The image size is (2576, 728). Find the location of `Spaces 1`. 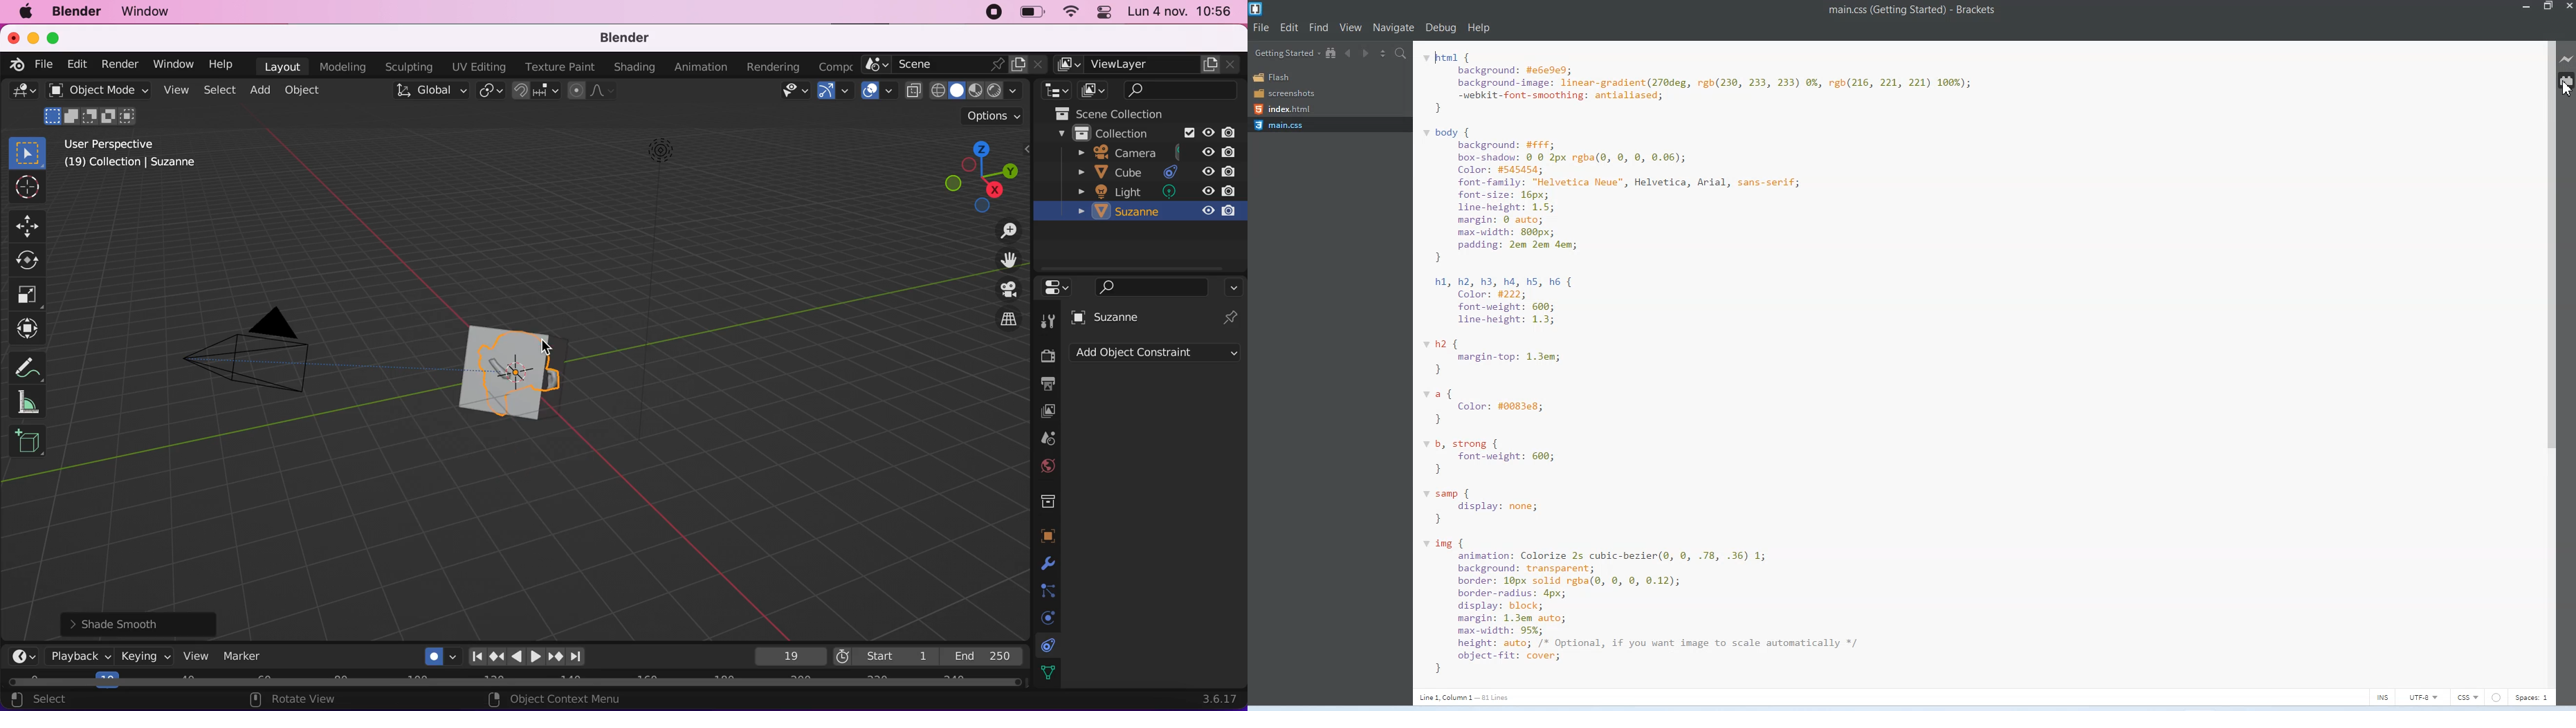

Spaces 1 is located at coordinates (2533, 698).